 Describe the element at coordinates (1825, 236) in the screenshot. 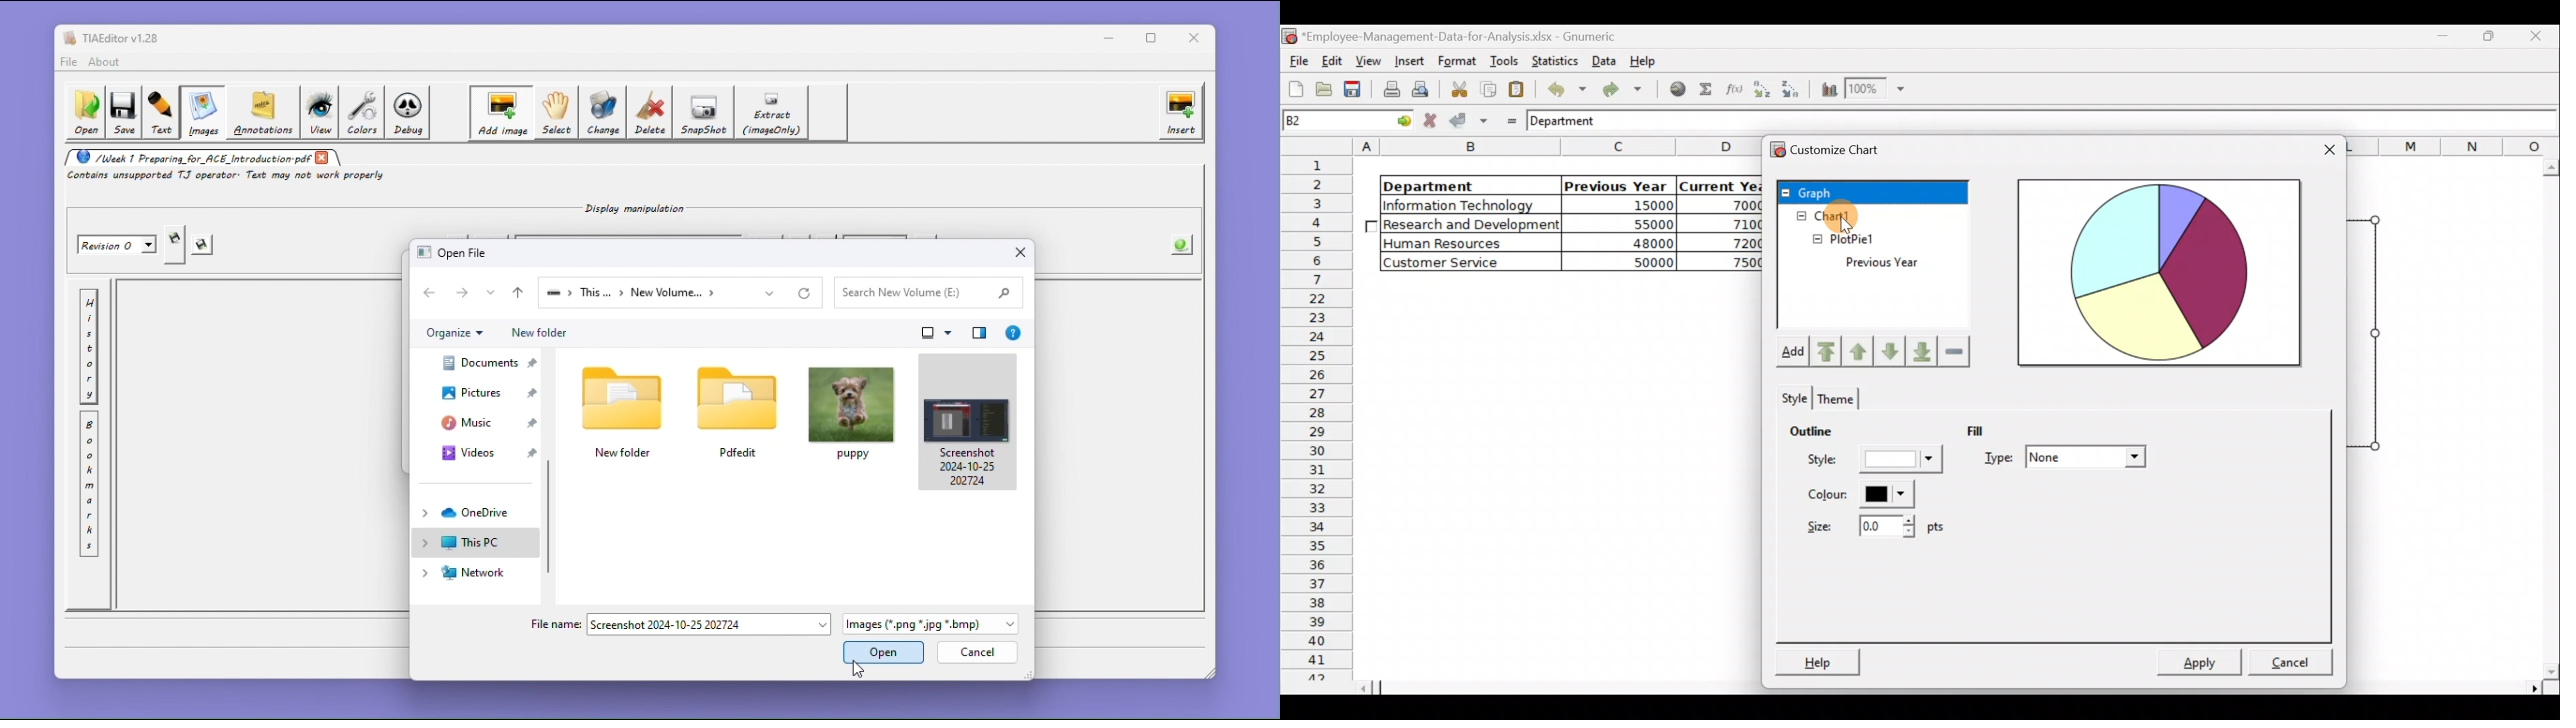

I see `PlotPie1` at that location.